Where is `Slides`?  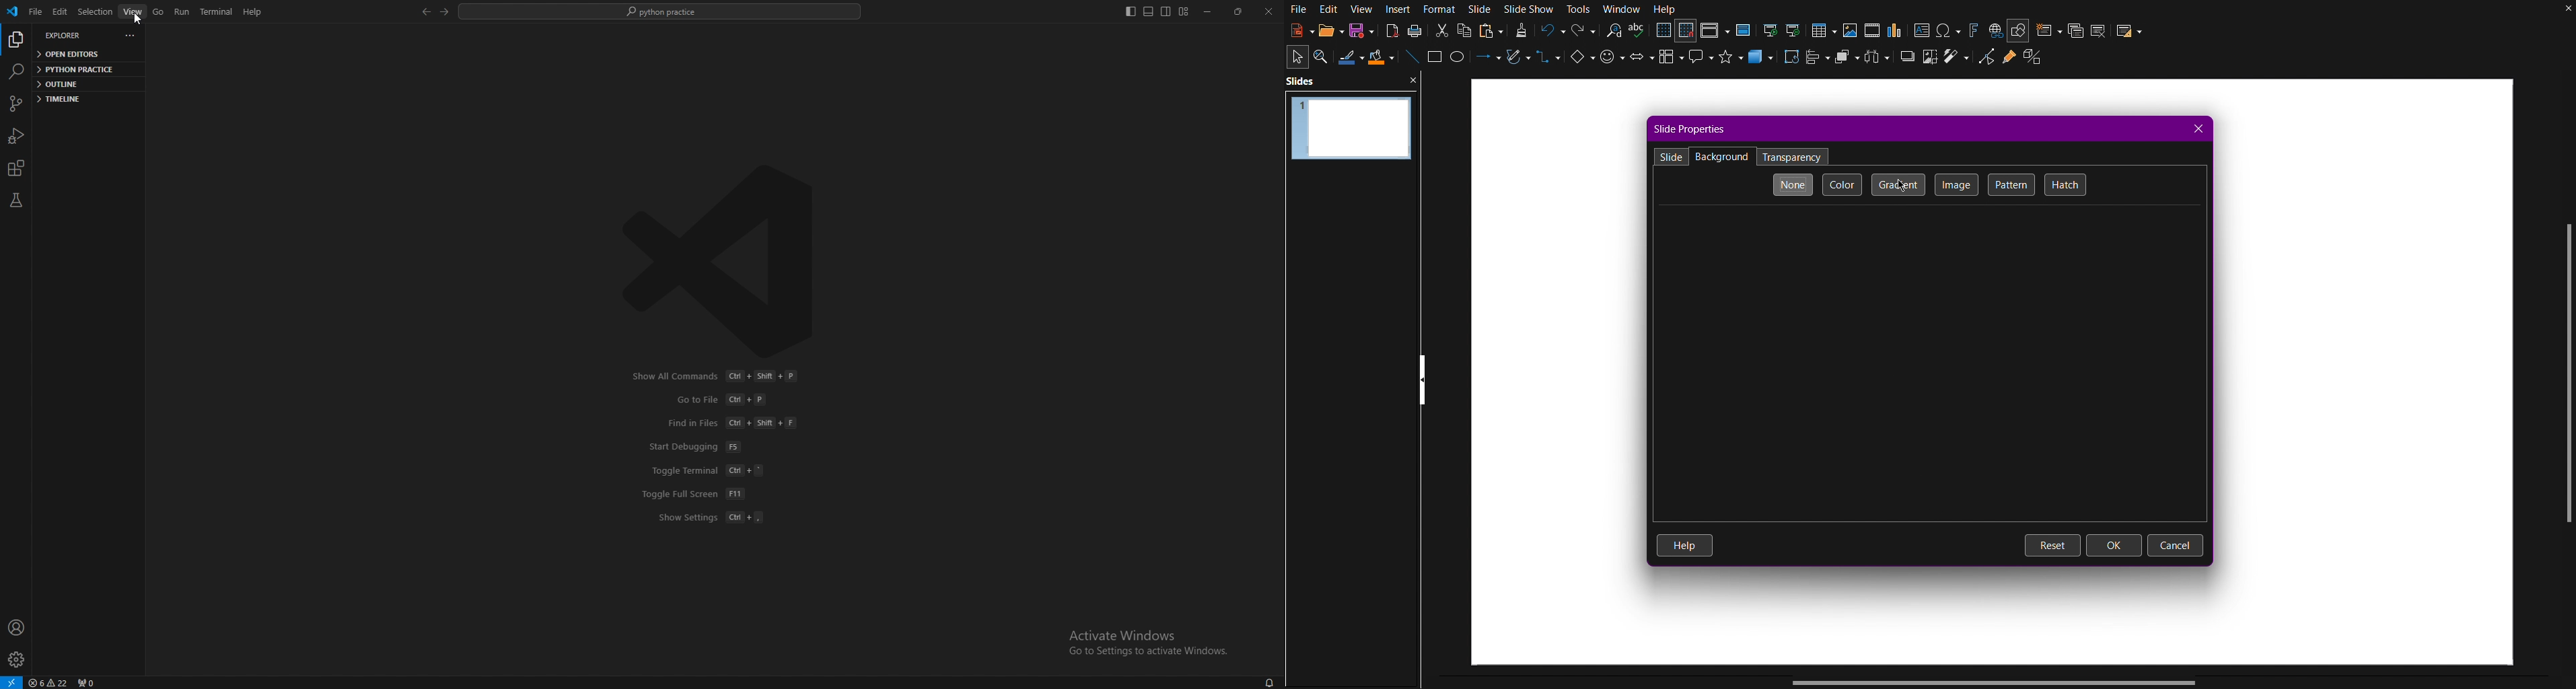
Slides is located at coordinates (1305, 81).